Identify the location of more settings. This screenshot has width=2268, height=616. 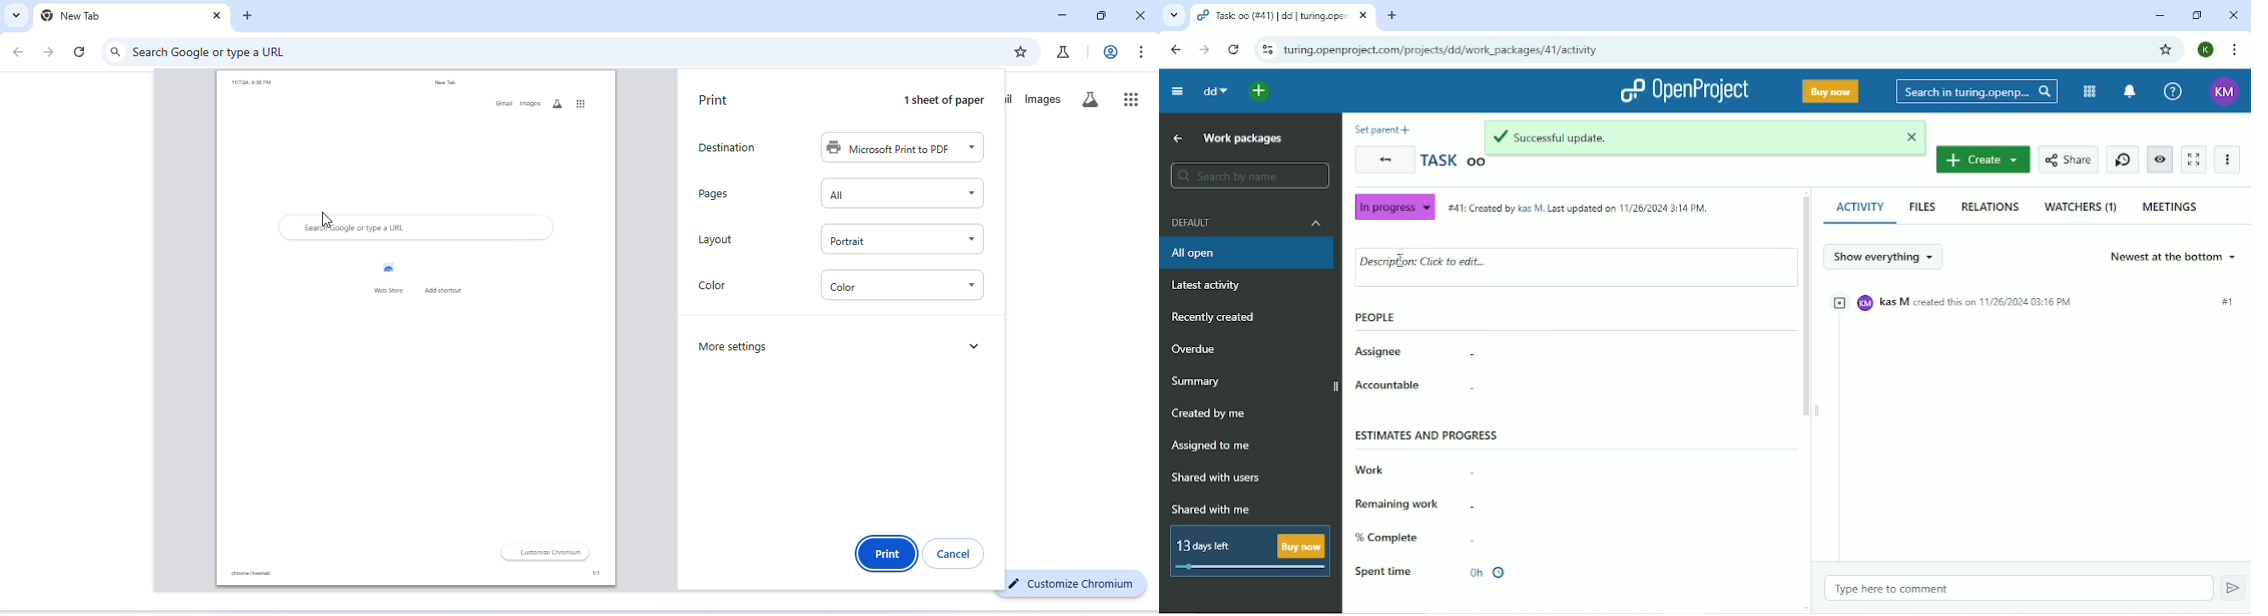
(736, 346).